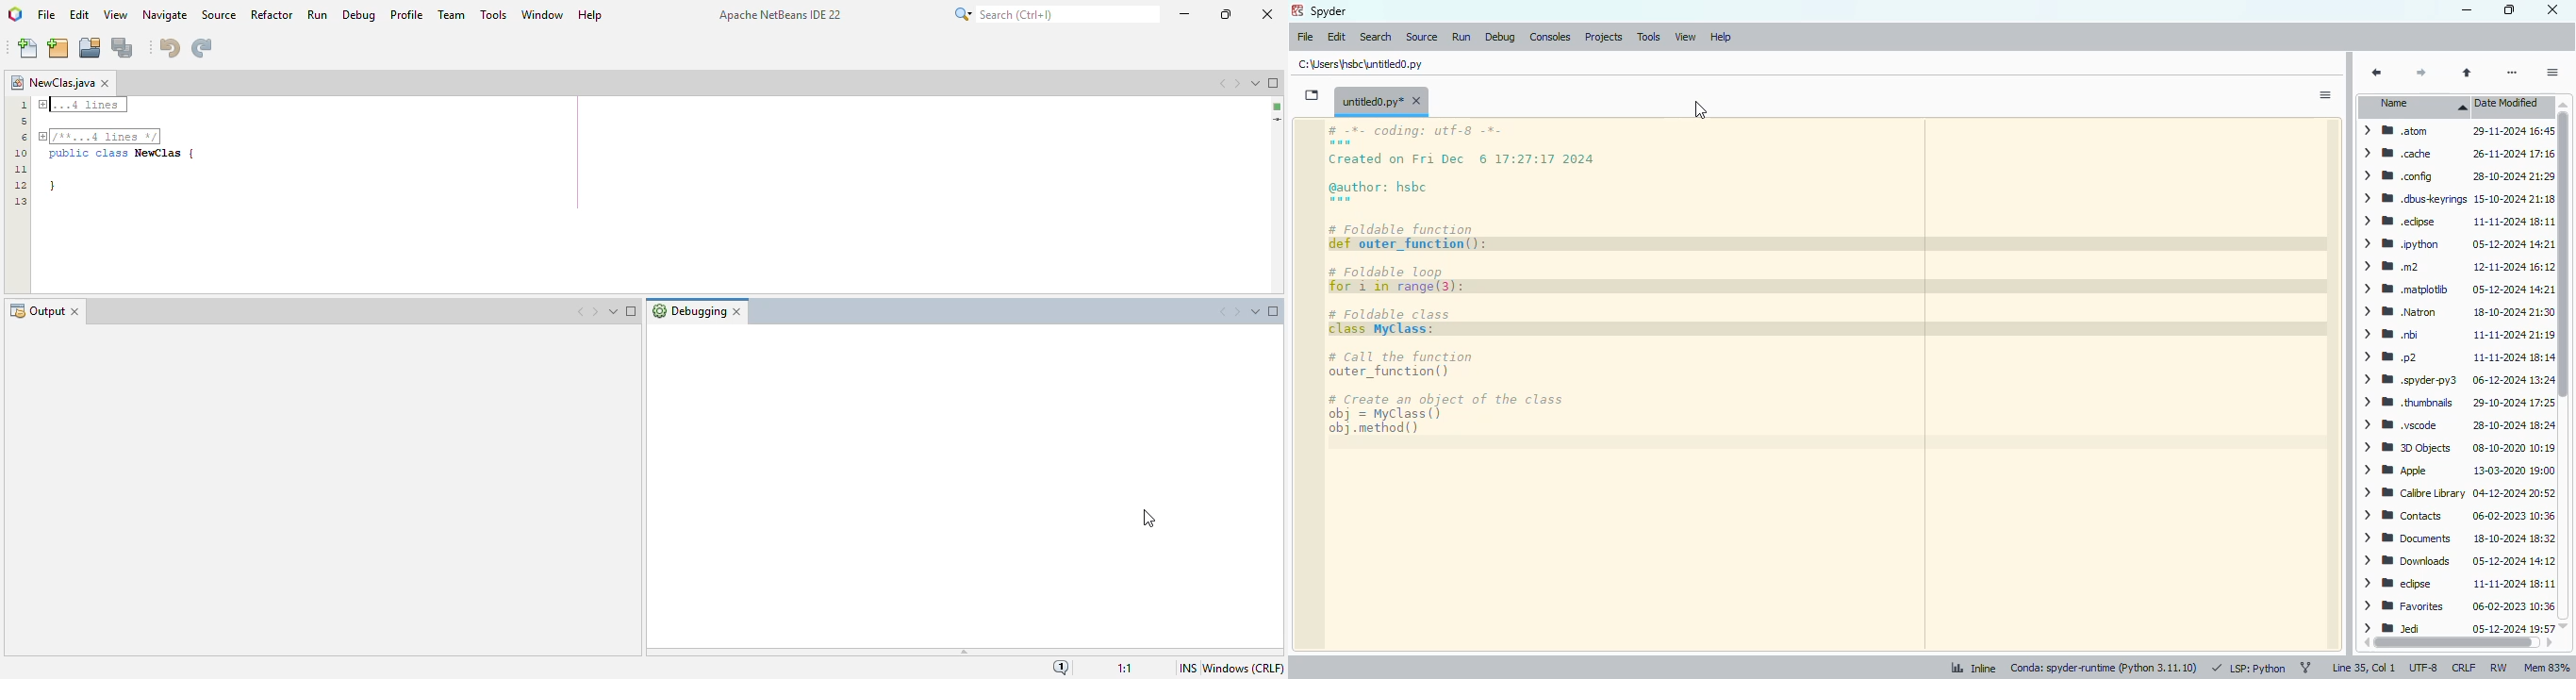 The width and height of the screenshot is (2576, 700). I want to click on projects, so click(1604, 37).